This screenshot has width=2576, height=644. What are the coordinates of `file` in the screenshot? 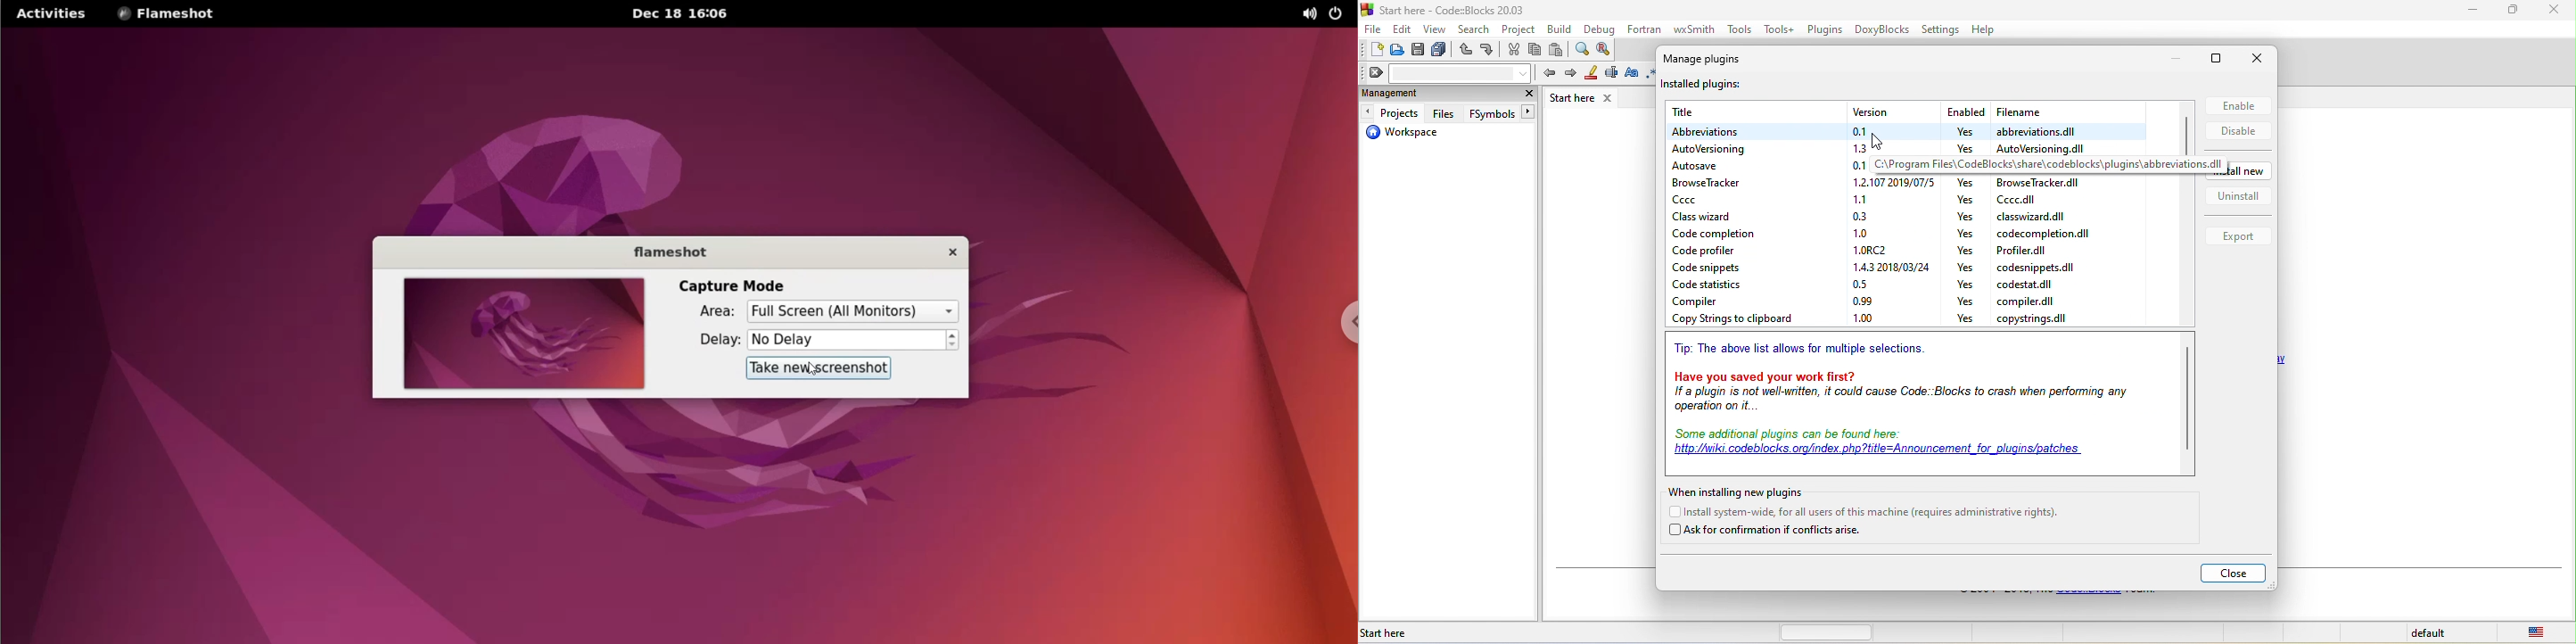 It's located at (2022, 199).